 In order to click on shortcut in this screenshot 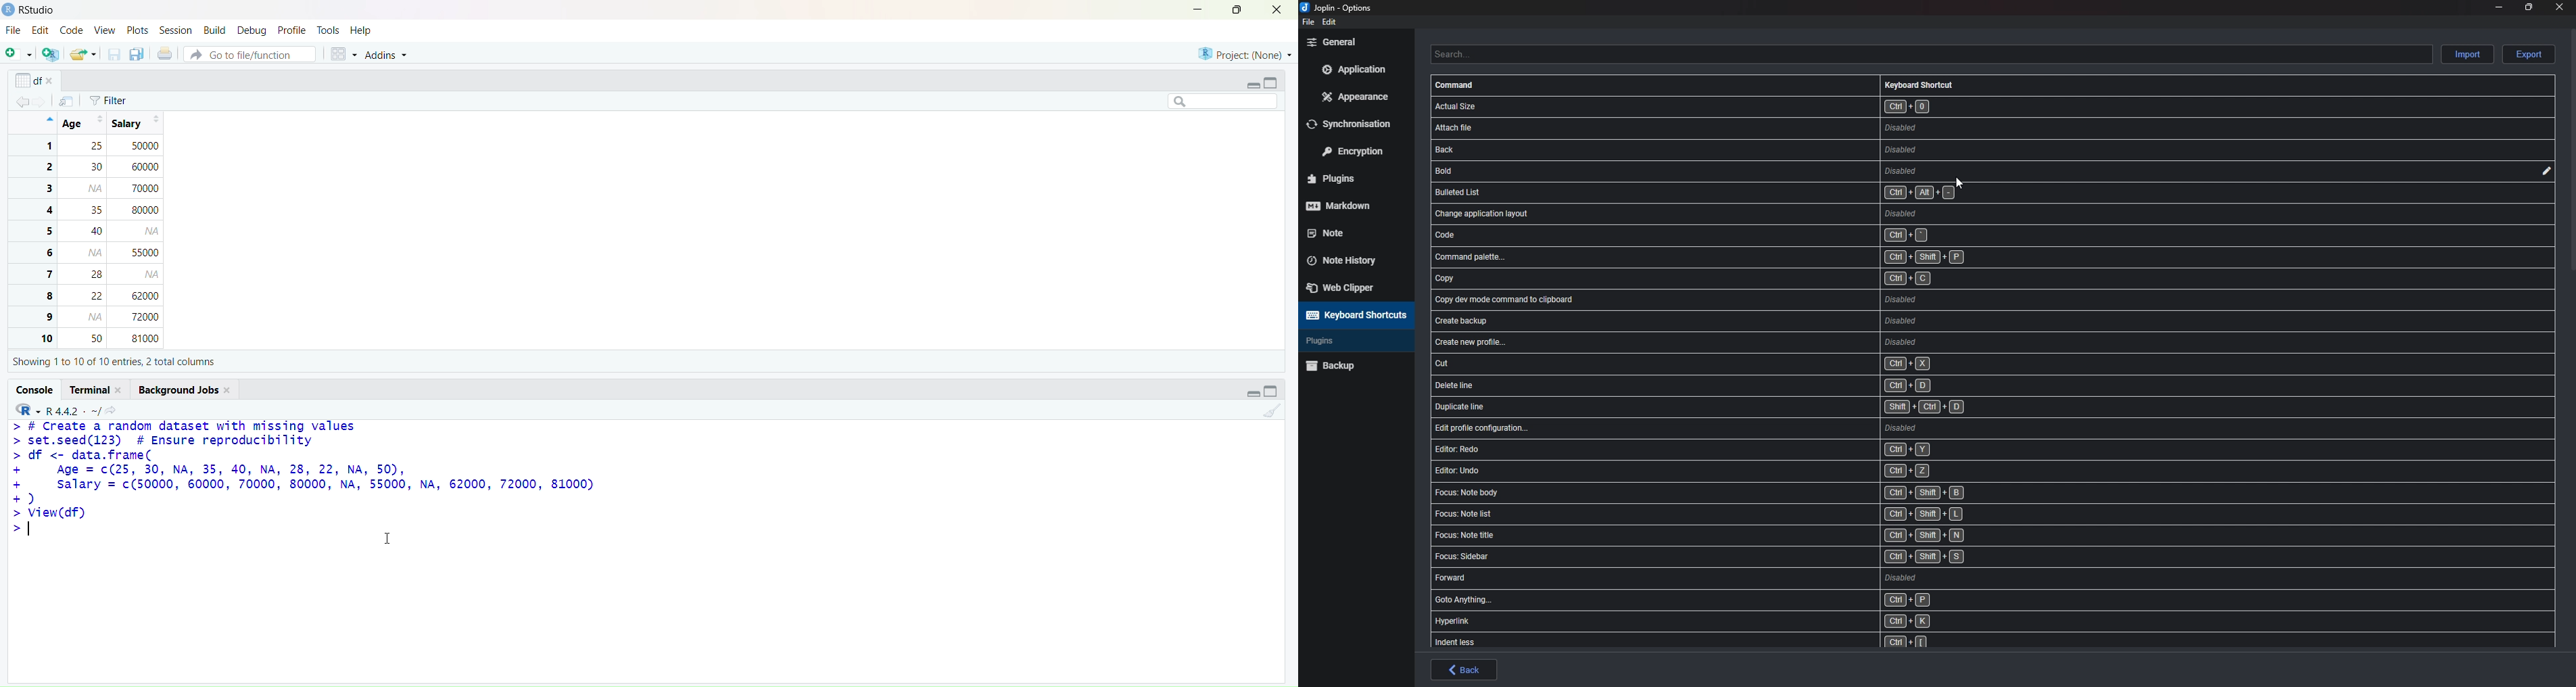, I will do `click(1745, 276)`.